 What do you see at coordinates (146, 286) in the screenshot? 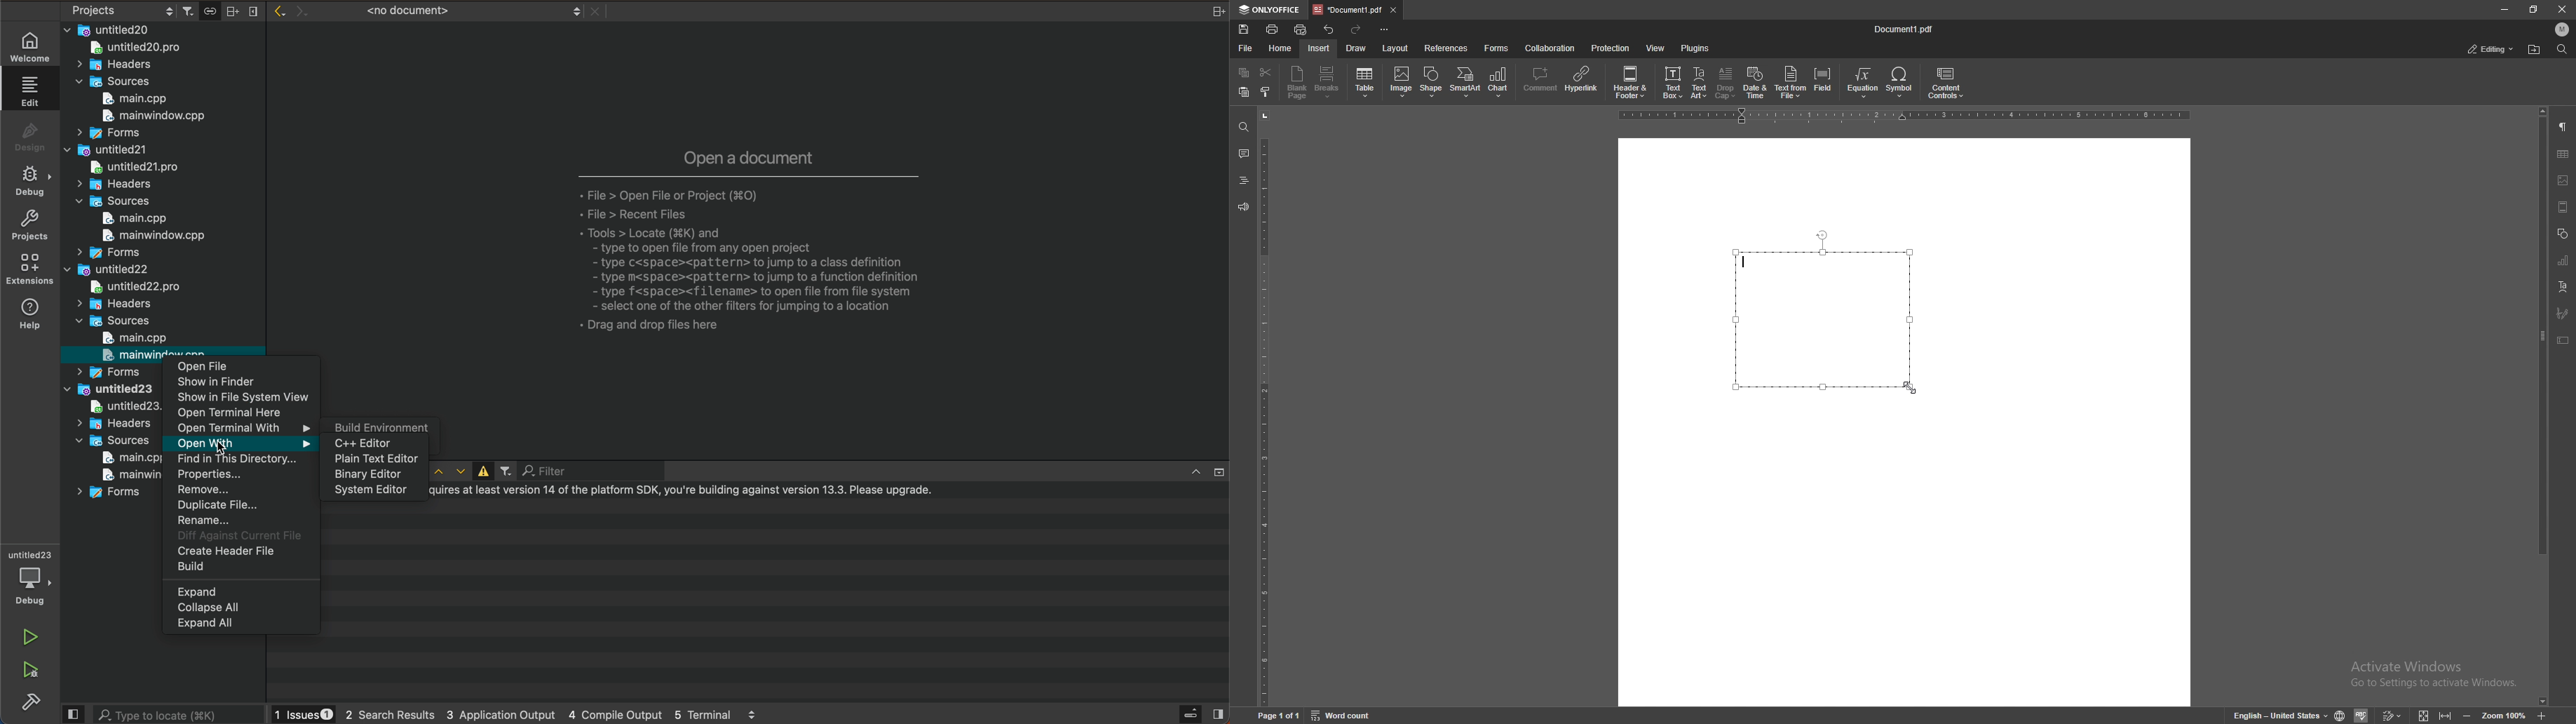
I see `untitled22pro` at bounding box center [146, 286].